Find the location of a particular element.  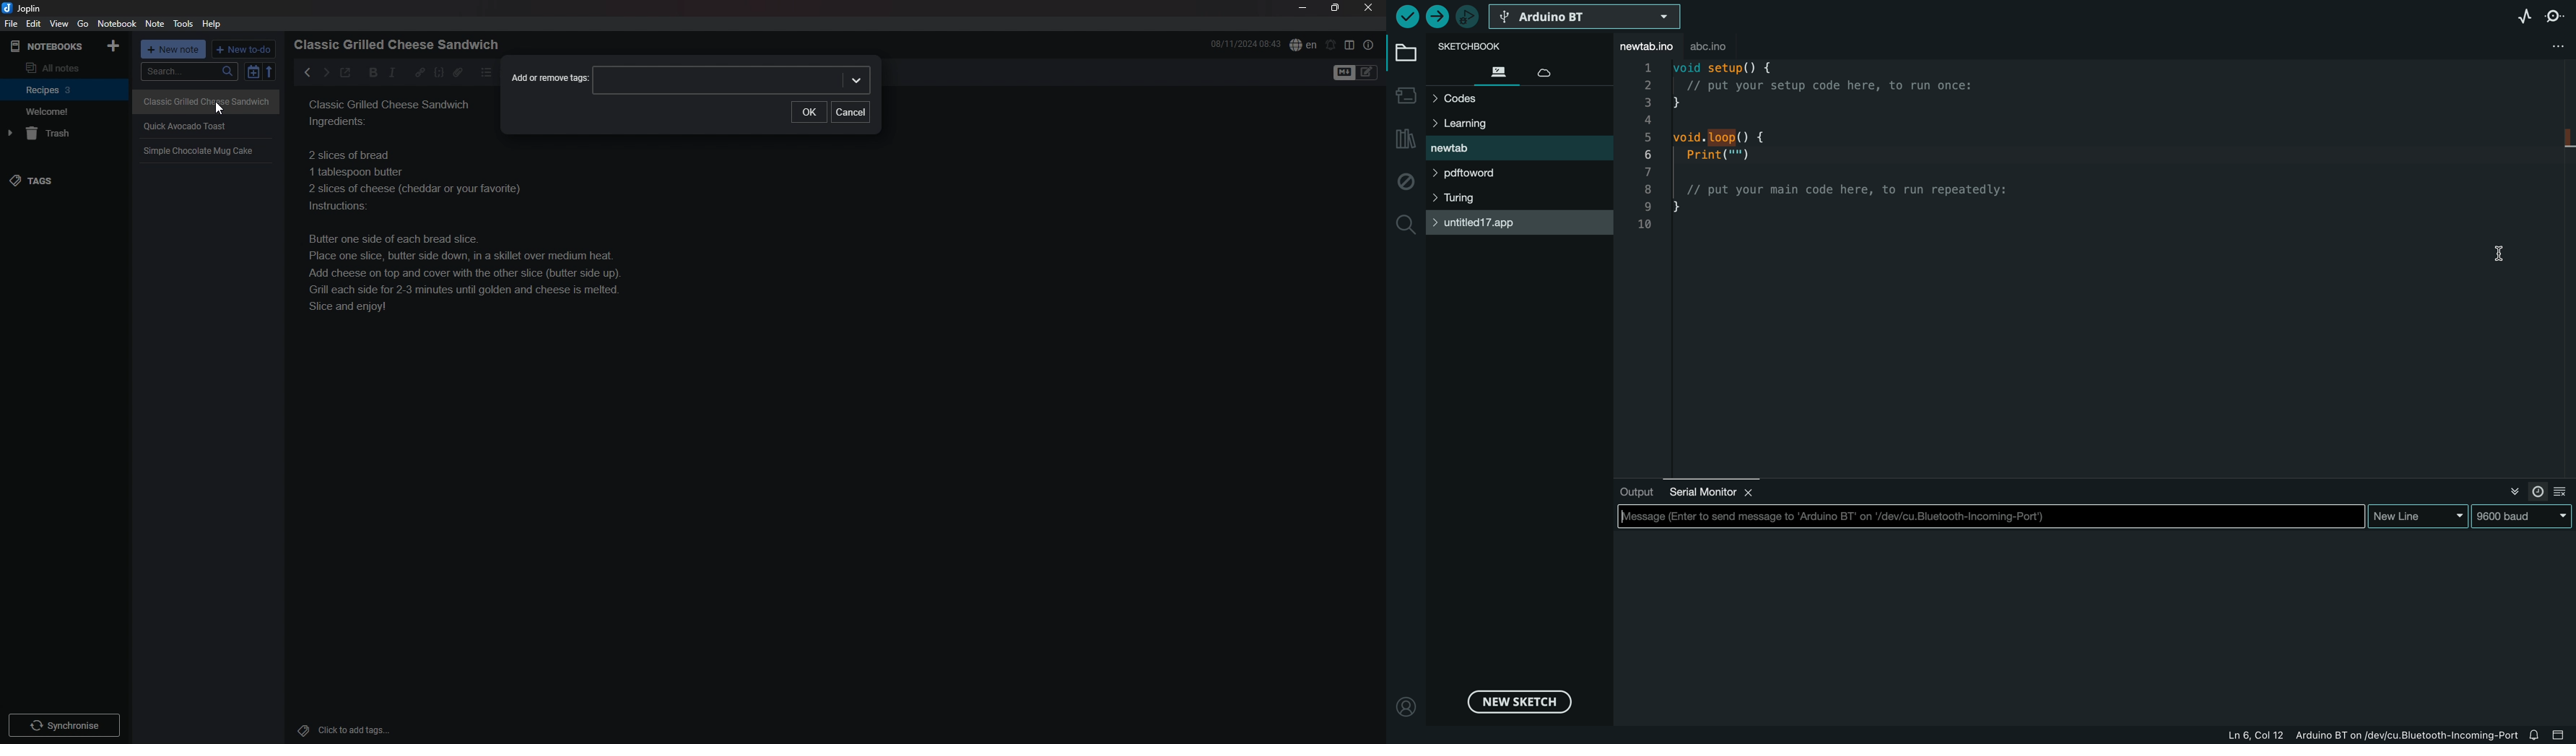

note is located at coordinates (154, 24).